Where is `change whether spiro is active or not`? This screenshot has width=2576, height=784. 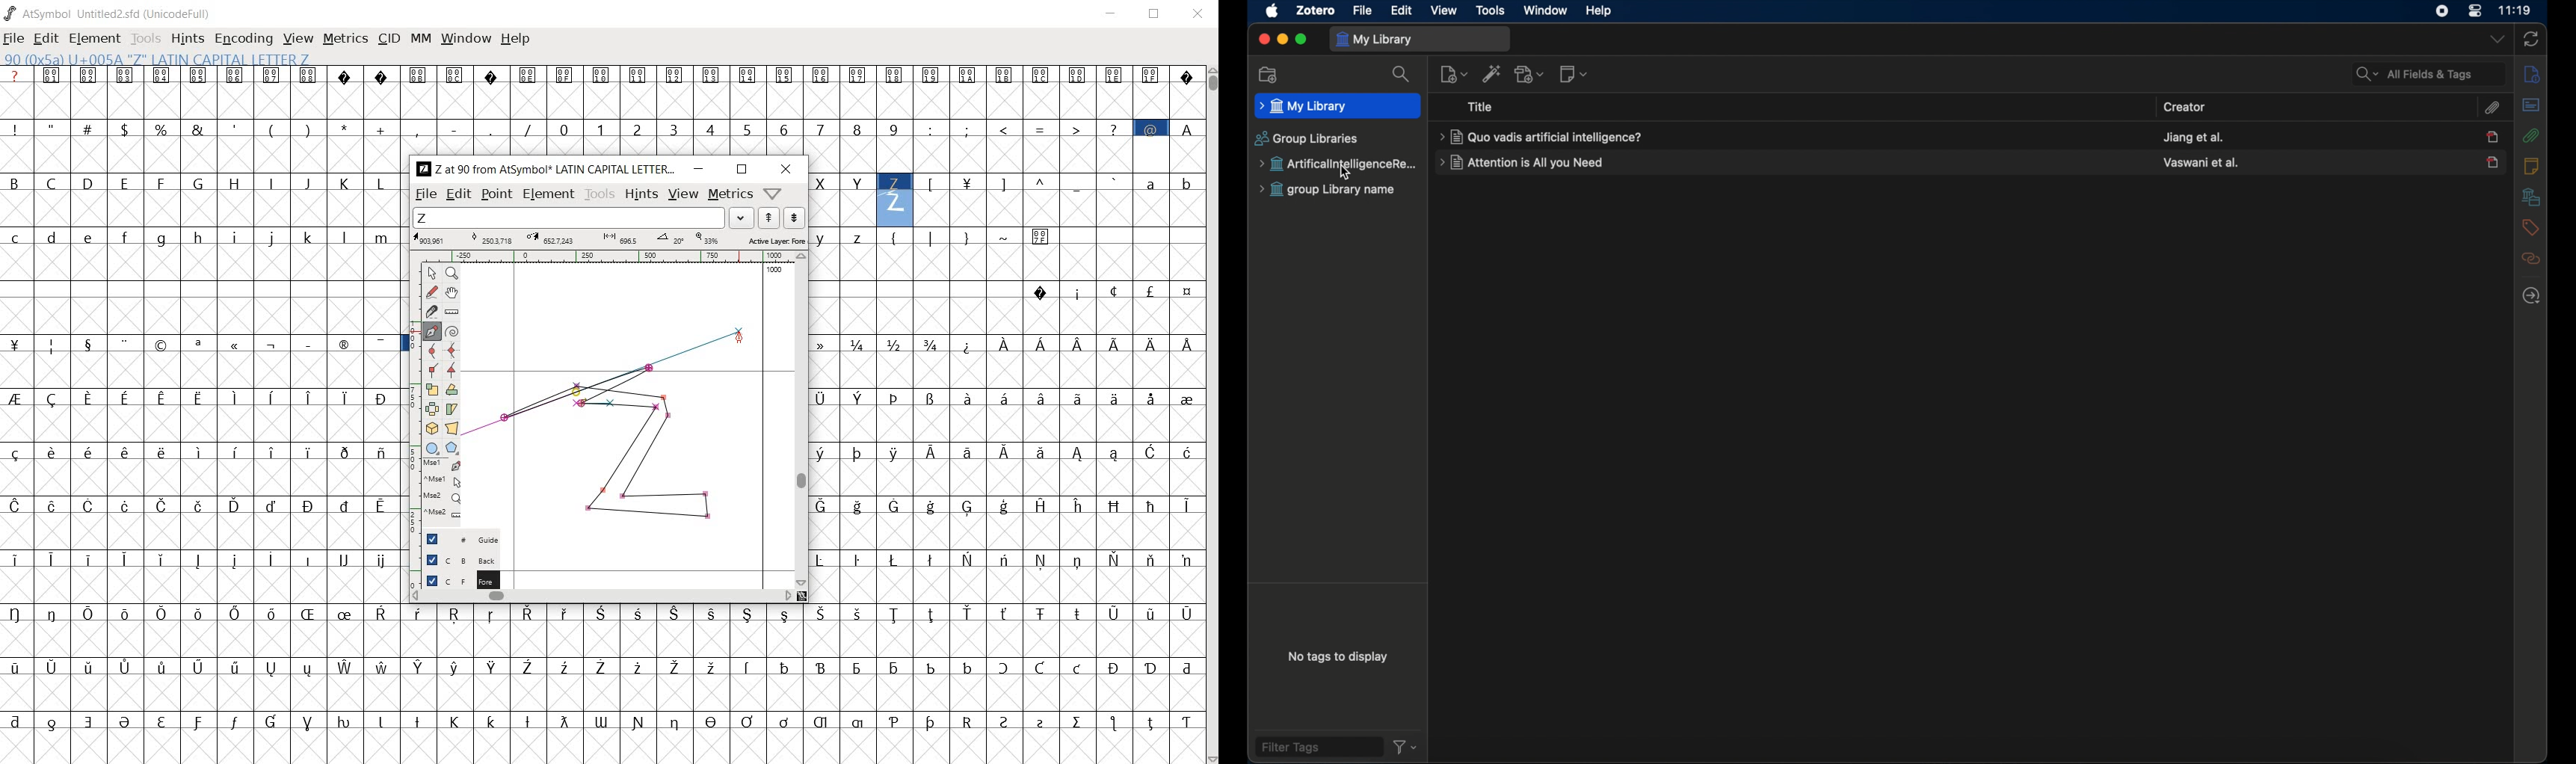
change whether spiro is active or not is located at coordinates (452, 330).